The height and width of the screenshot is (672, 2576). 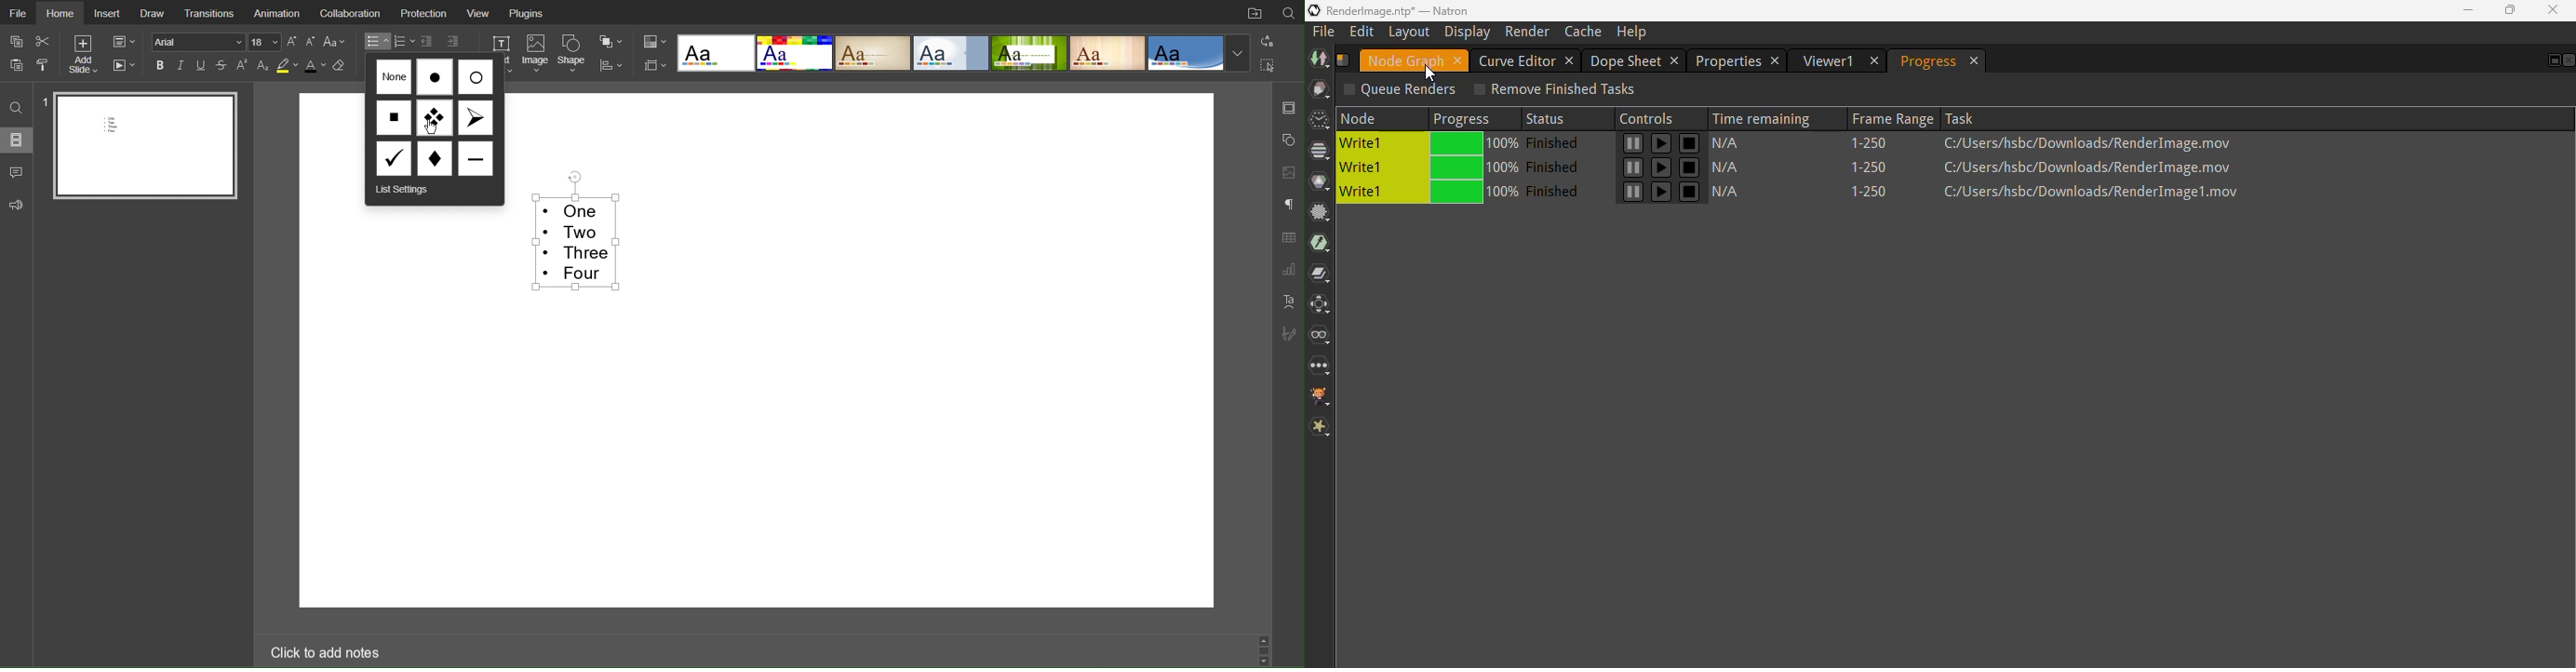 What do you see at coordinates (1288, 301) in the screenshot?
I see `Text Art` at bounding box center [1288, 301].